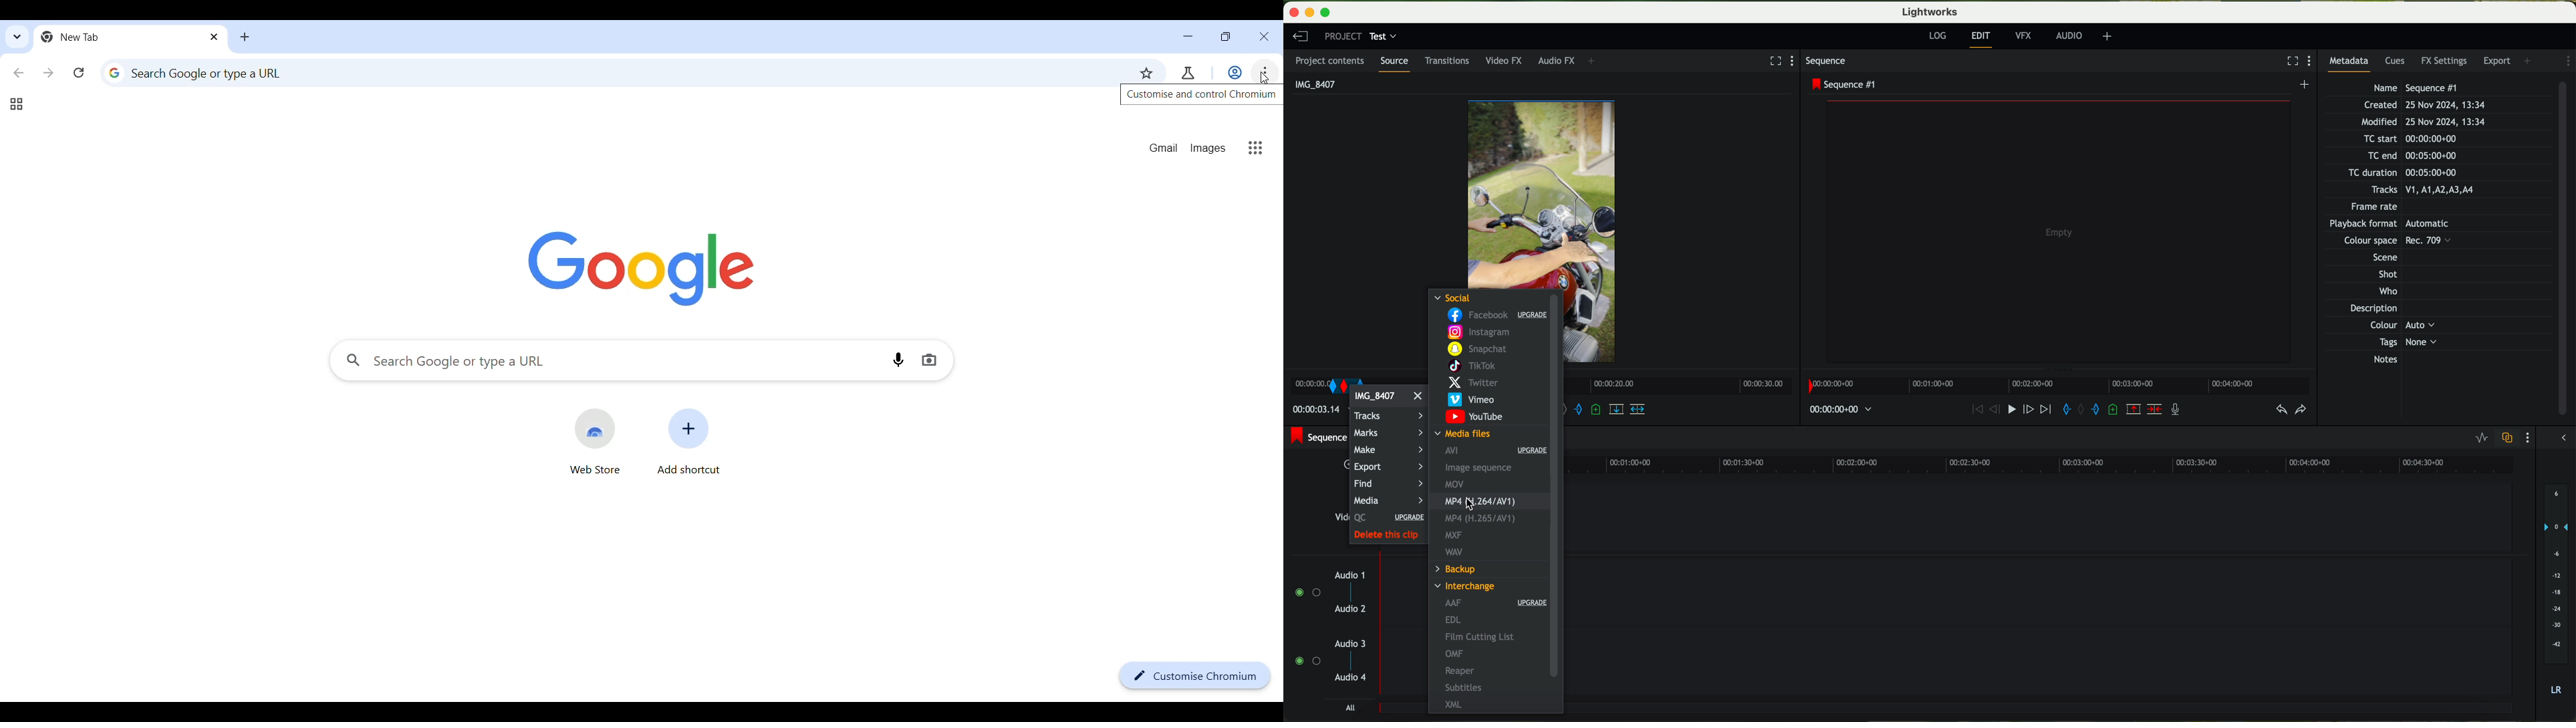  What do you see at coordinates (2498, 60) in the screenshot?
I see `export` at bounding box center [2498, 60].